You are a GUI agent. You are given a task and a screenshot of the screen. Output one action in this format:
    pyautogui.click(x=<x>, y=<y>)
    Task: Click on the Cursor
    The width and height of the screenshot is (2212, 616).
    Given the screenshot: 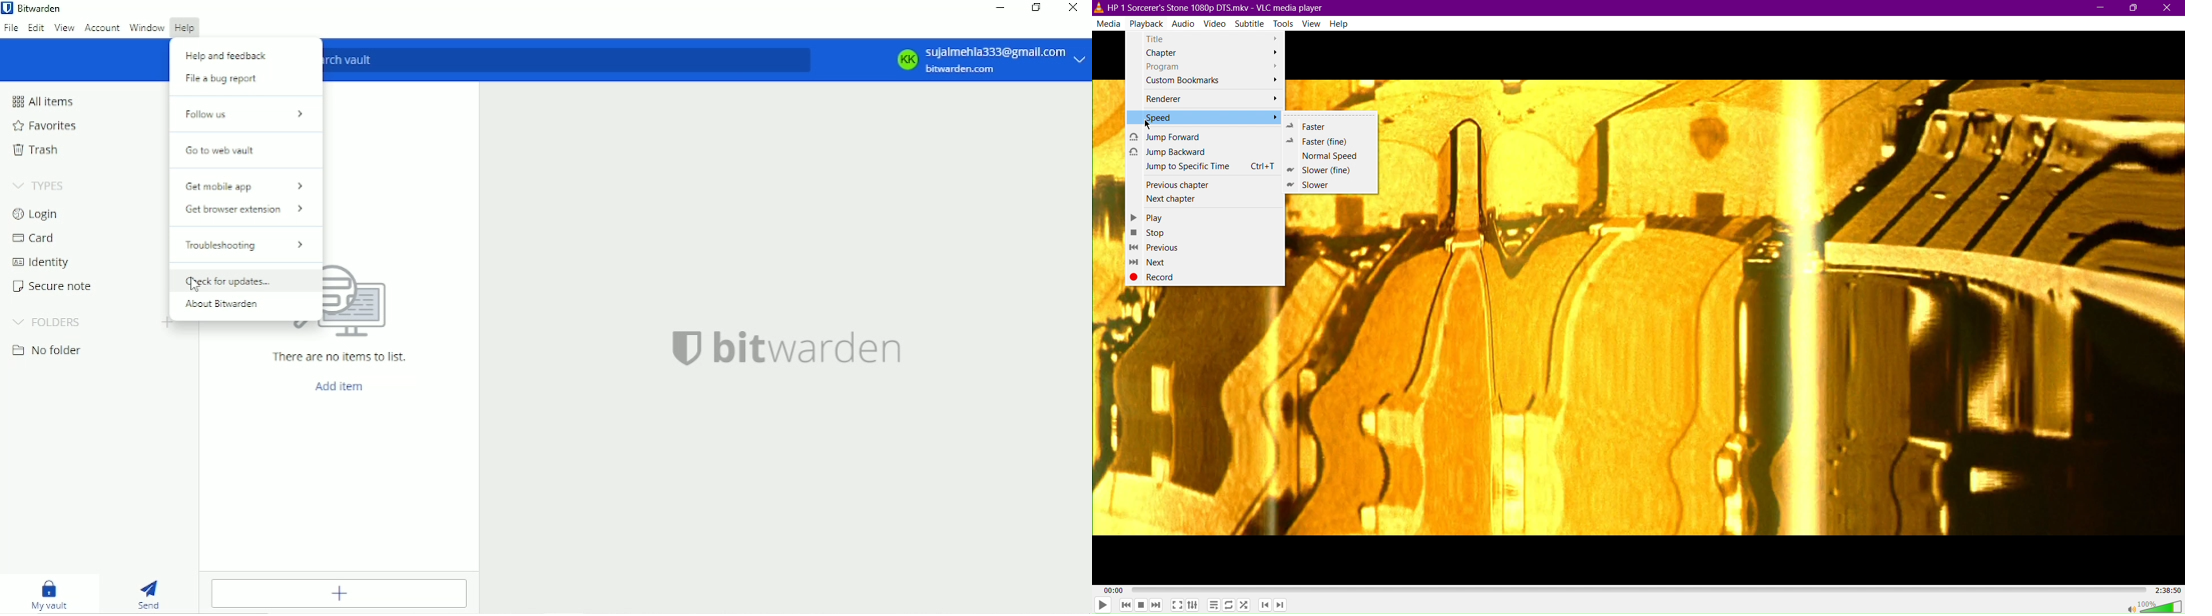 What is the action you would take?
    pyautogui.click(x=1148, y=122)
    